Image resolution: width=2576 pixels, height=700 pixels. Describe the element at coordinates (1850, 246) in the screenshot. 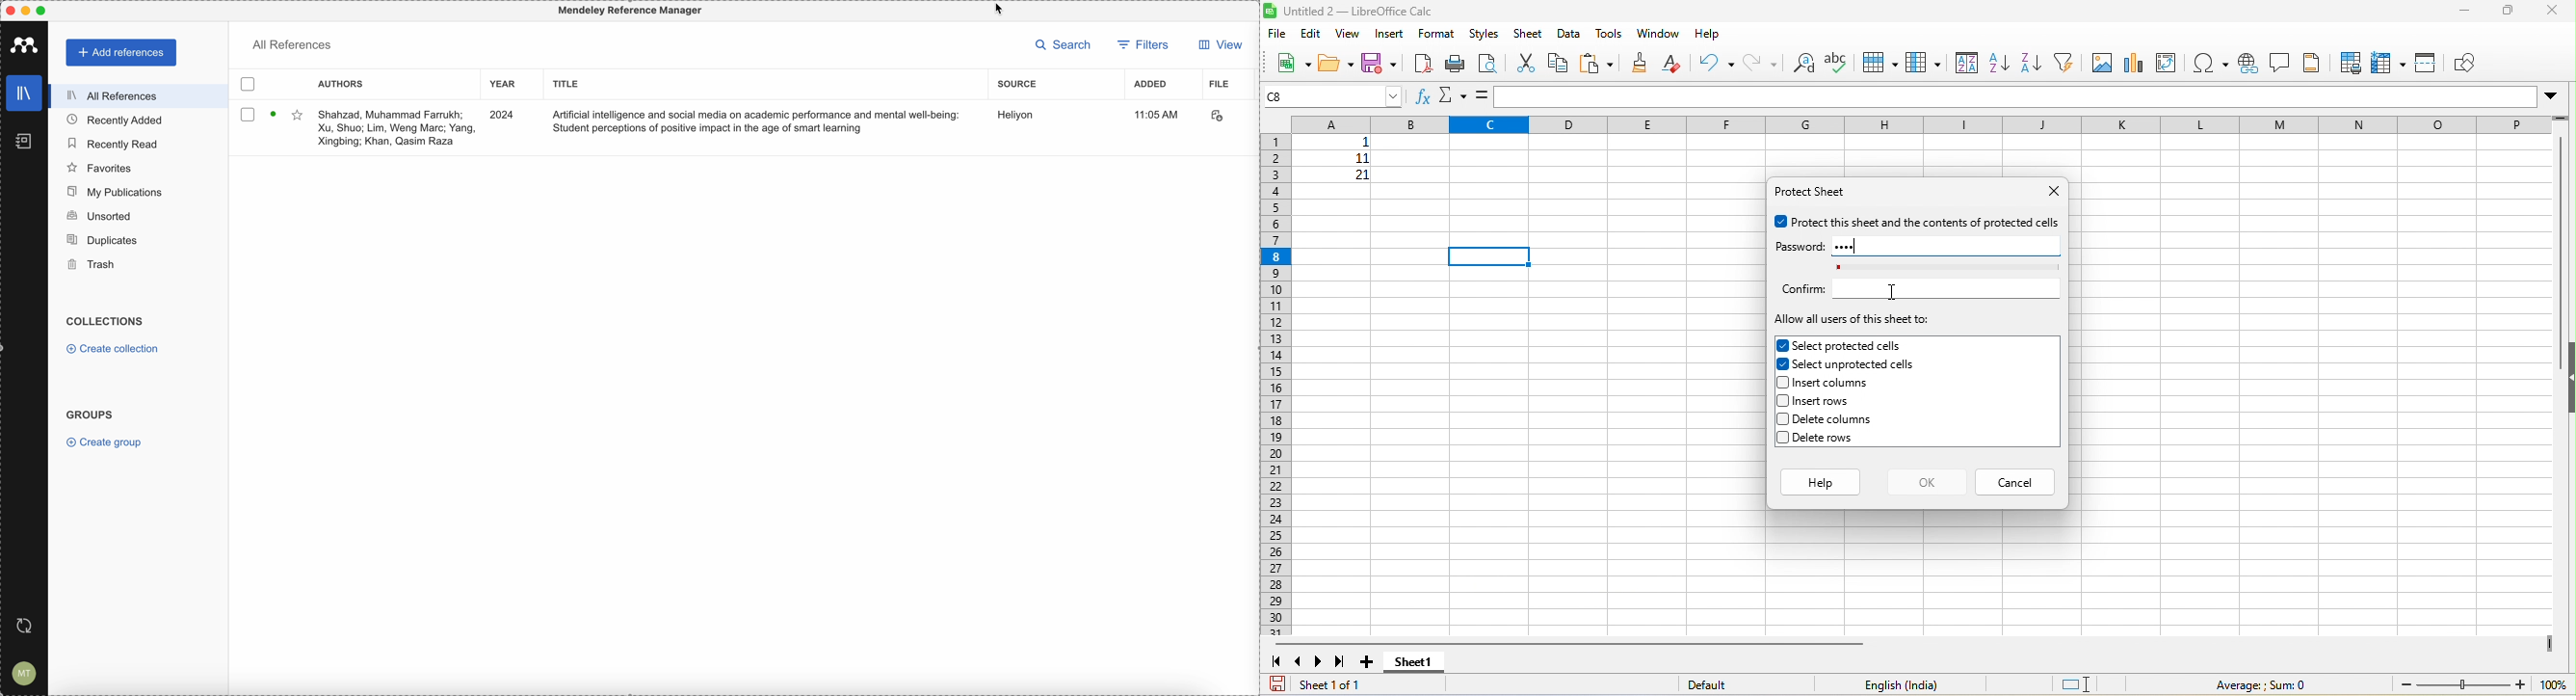

I see `password typed` at that location.